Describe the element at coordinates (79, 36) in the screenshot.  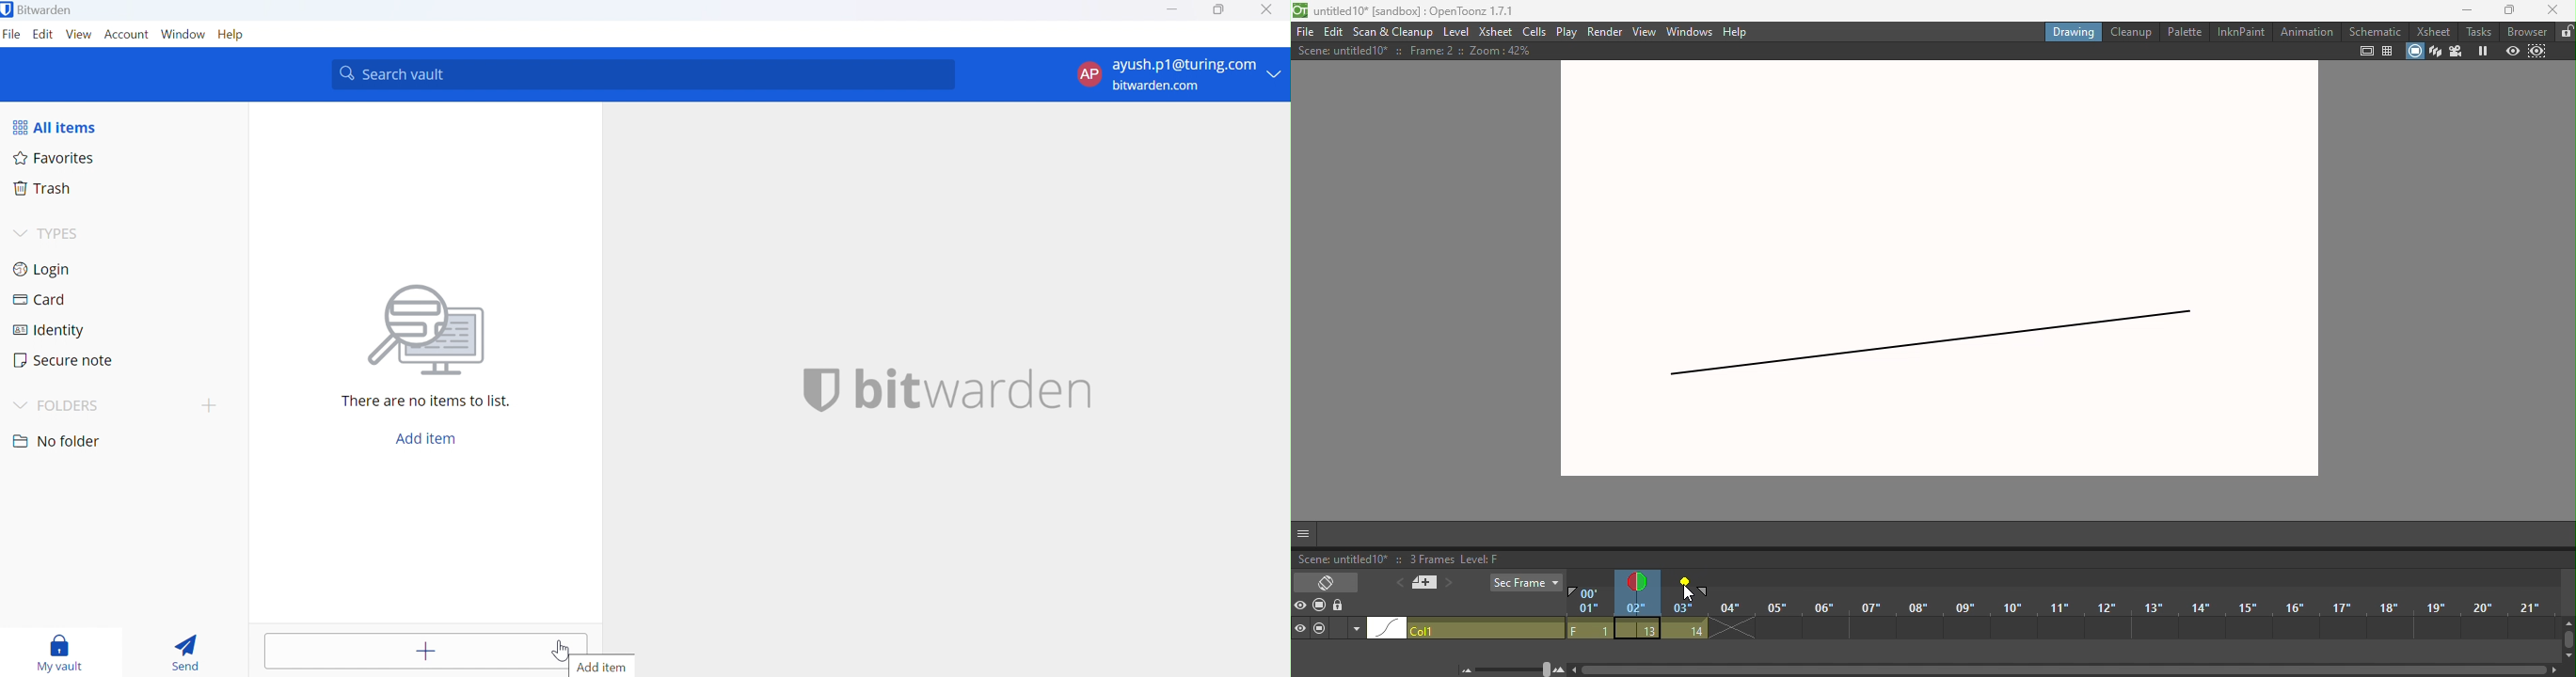
I see `View` at that location.